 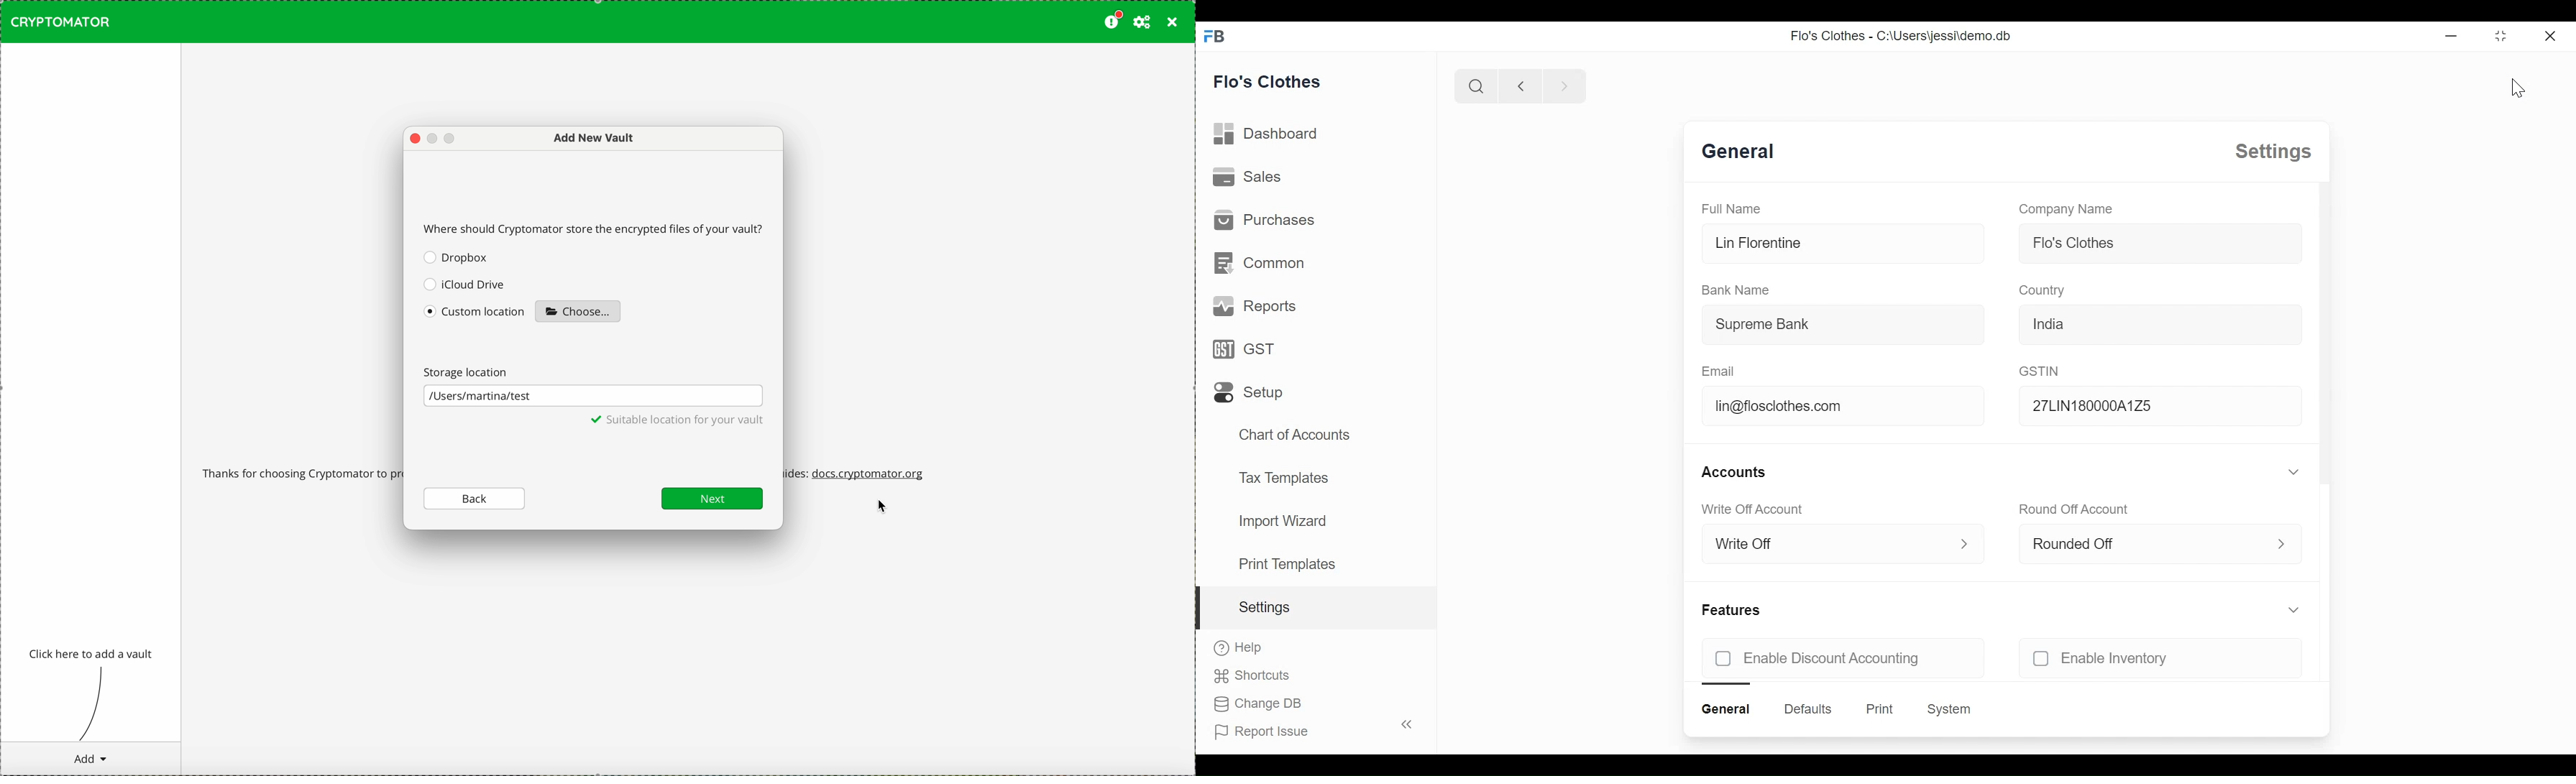 What do you see at coordinates (2037, 658) in the screenshot?
I see `checkbox` at bounding box center [2037, 658].